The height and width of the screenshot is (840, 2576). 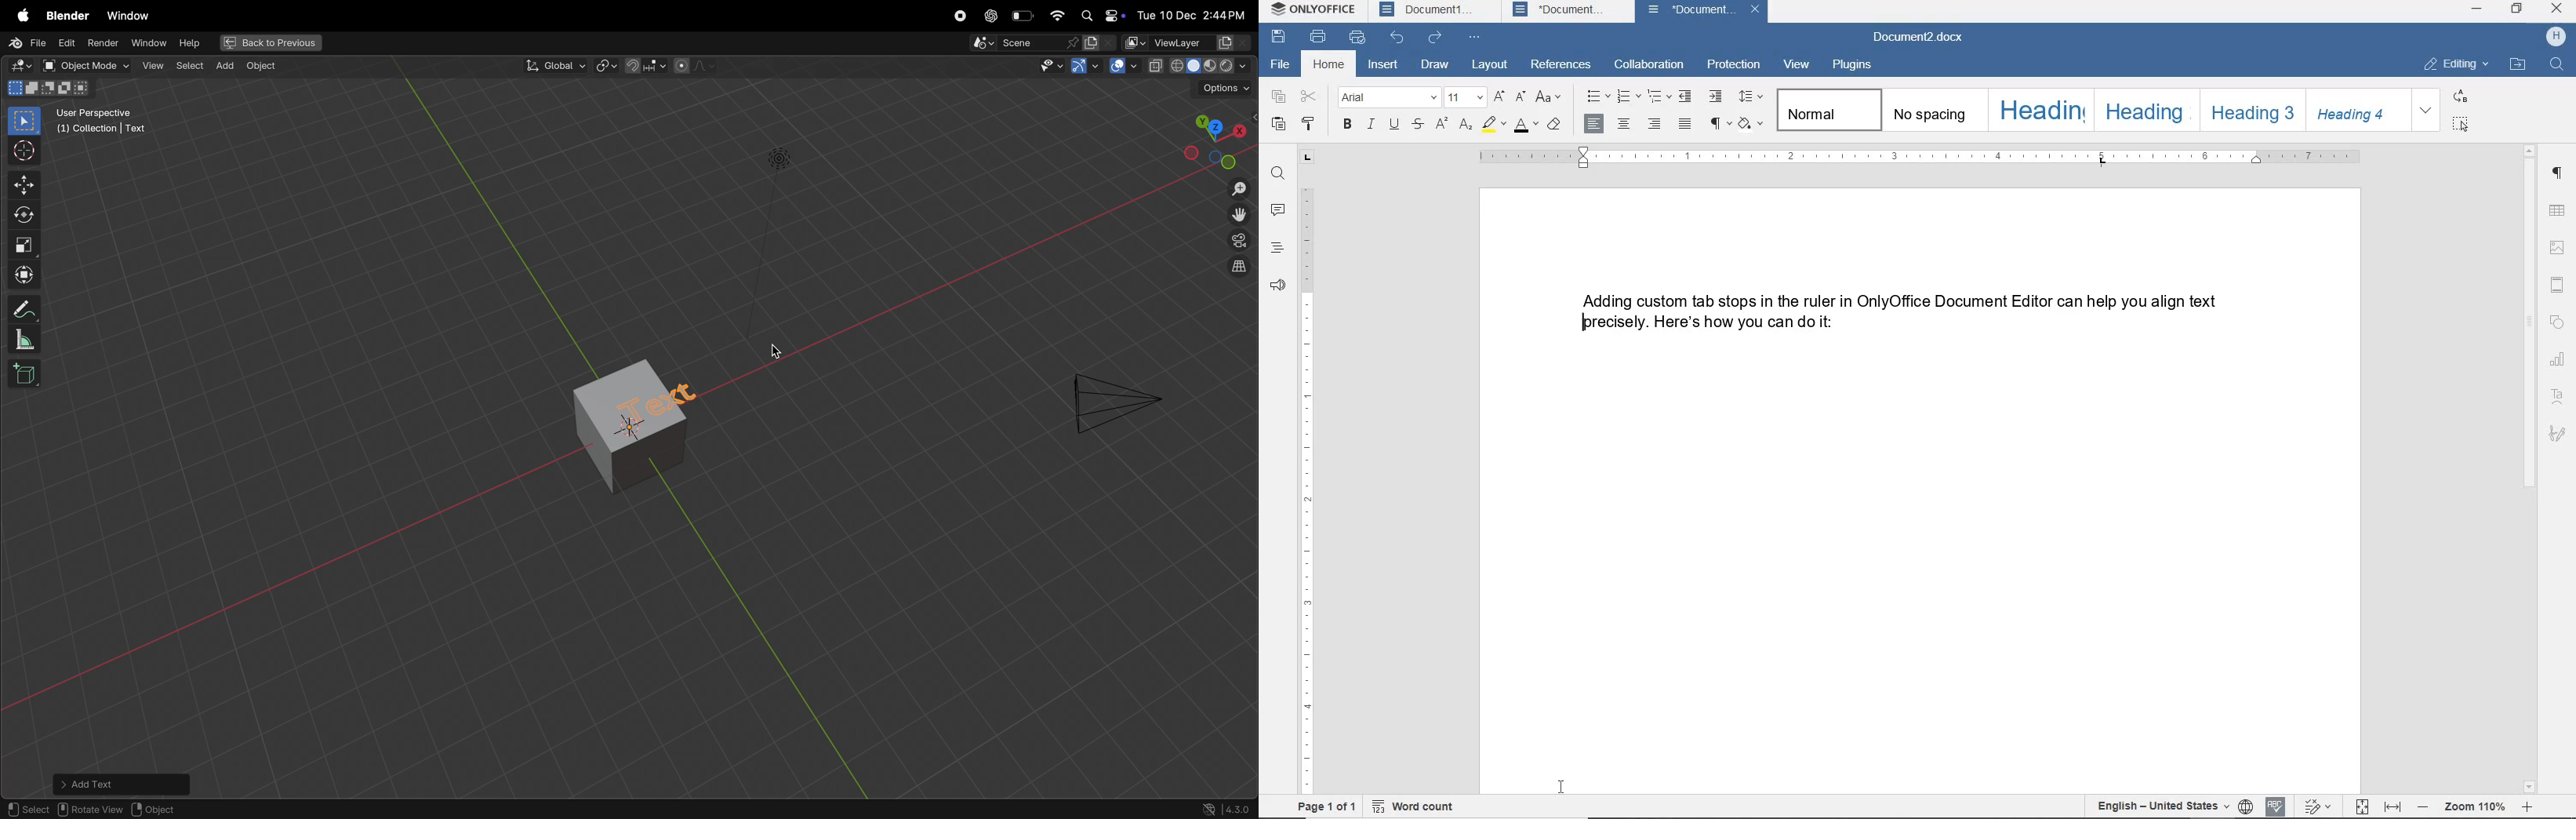 I want to click on save, so click(x=1278, y=38).